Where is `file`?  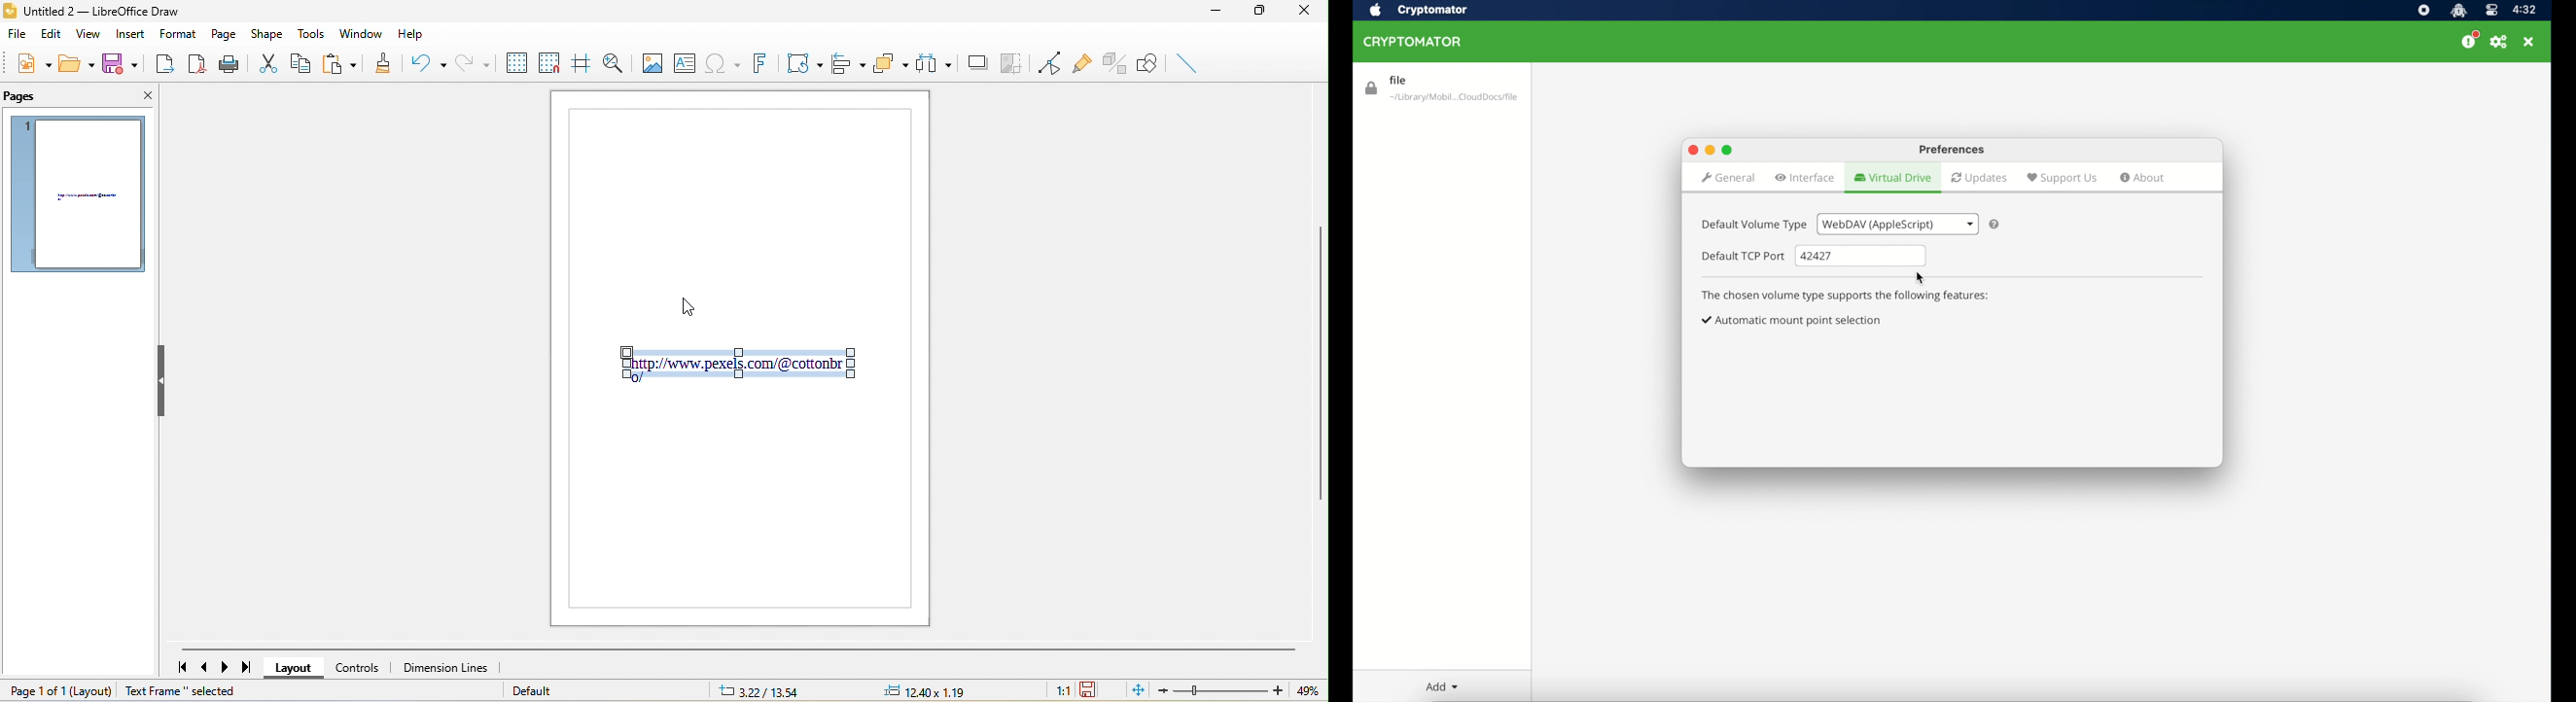
file is located at coordinates (1441, 89).